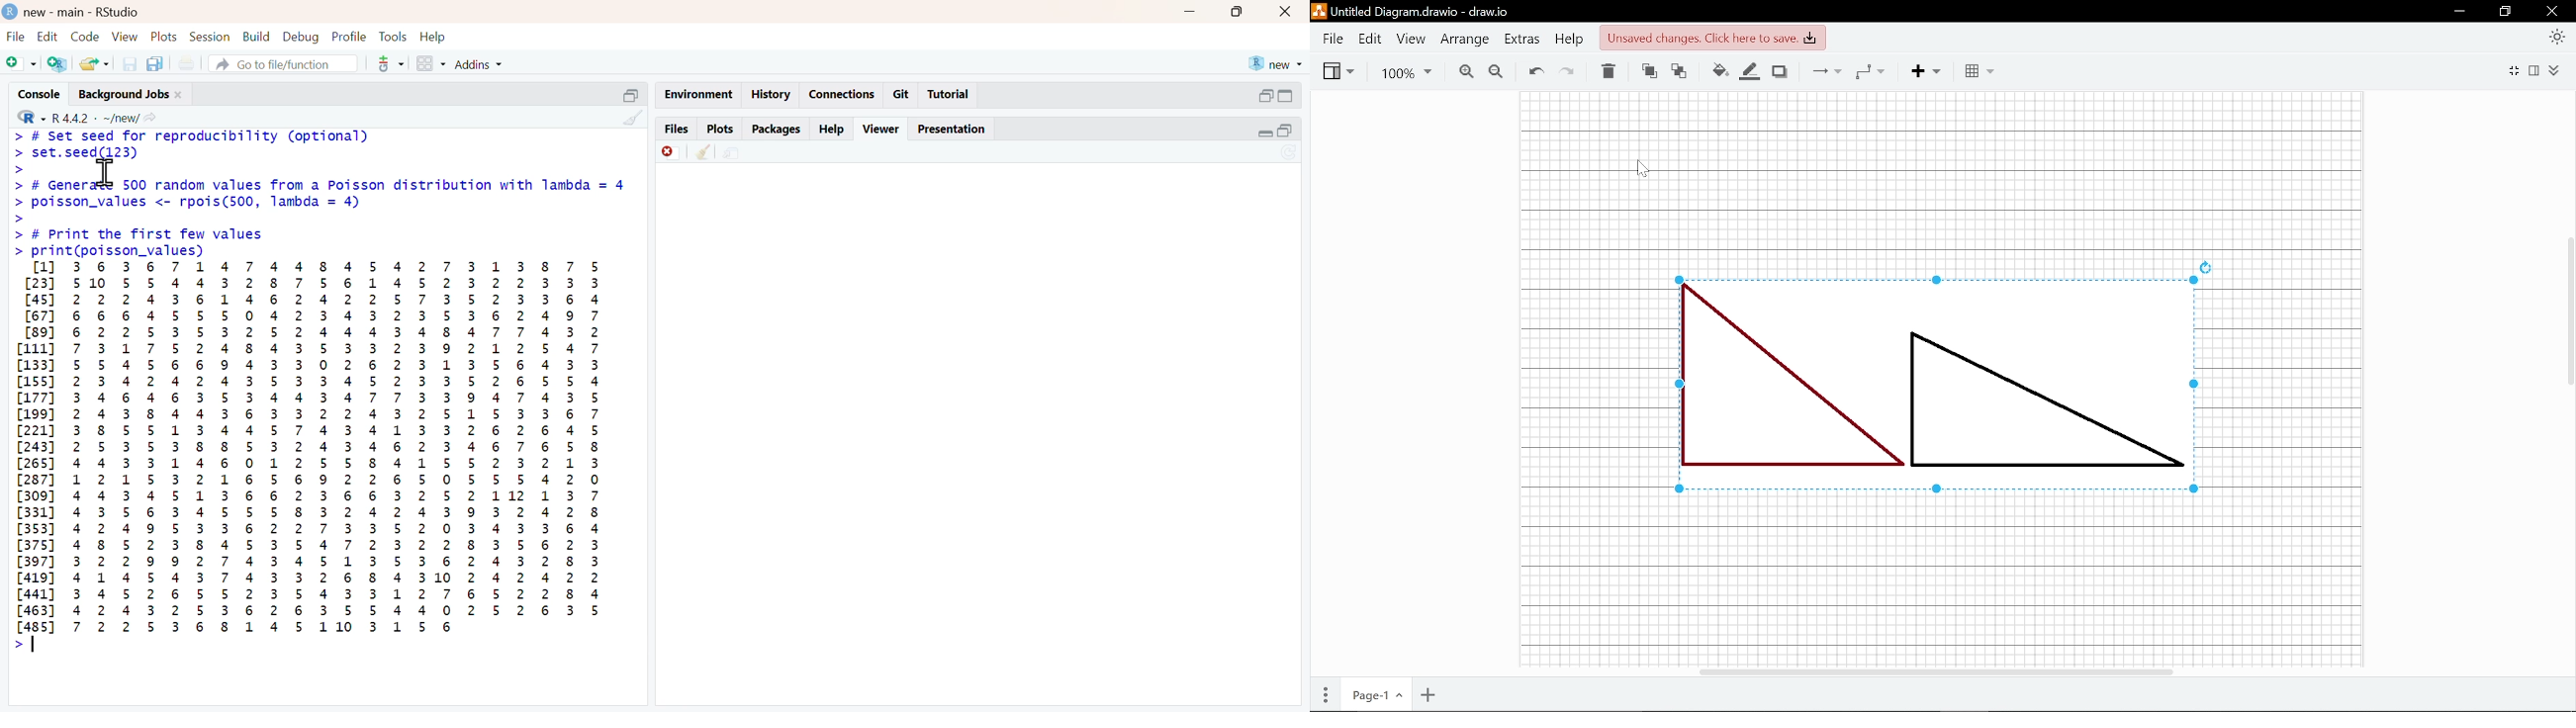 The image size is (2576, 728). What do you see at coordinates (731, 153) in the screenshot?
I see `share` at bounding box center [731, 153].